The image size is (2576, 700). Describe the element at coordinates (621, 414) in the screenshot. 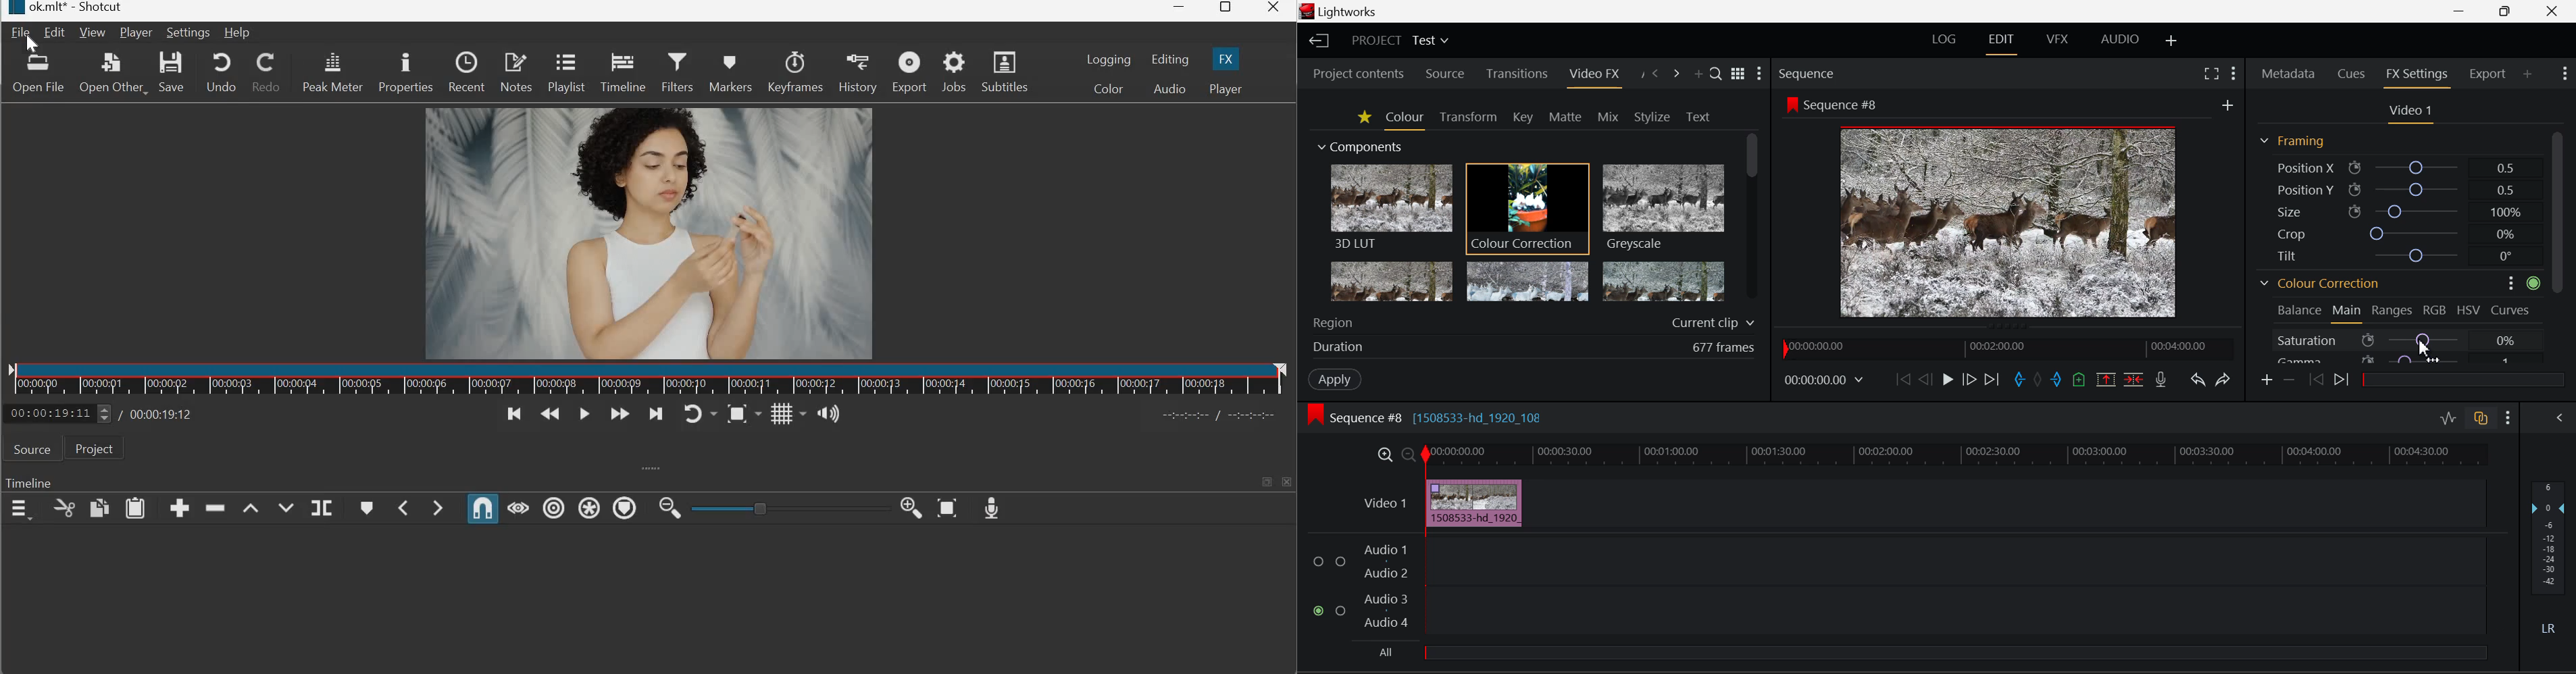

I see `Play quickly forwards` at that location.